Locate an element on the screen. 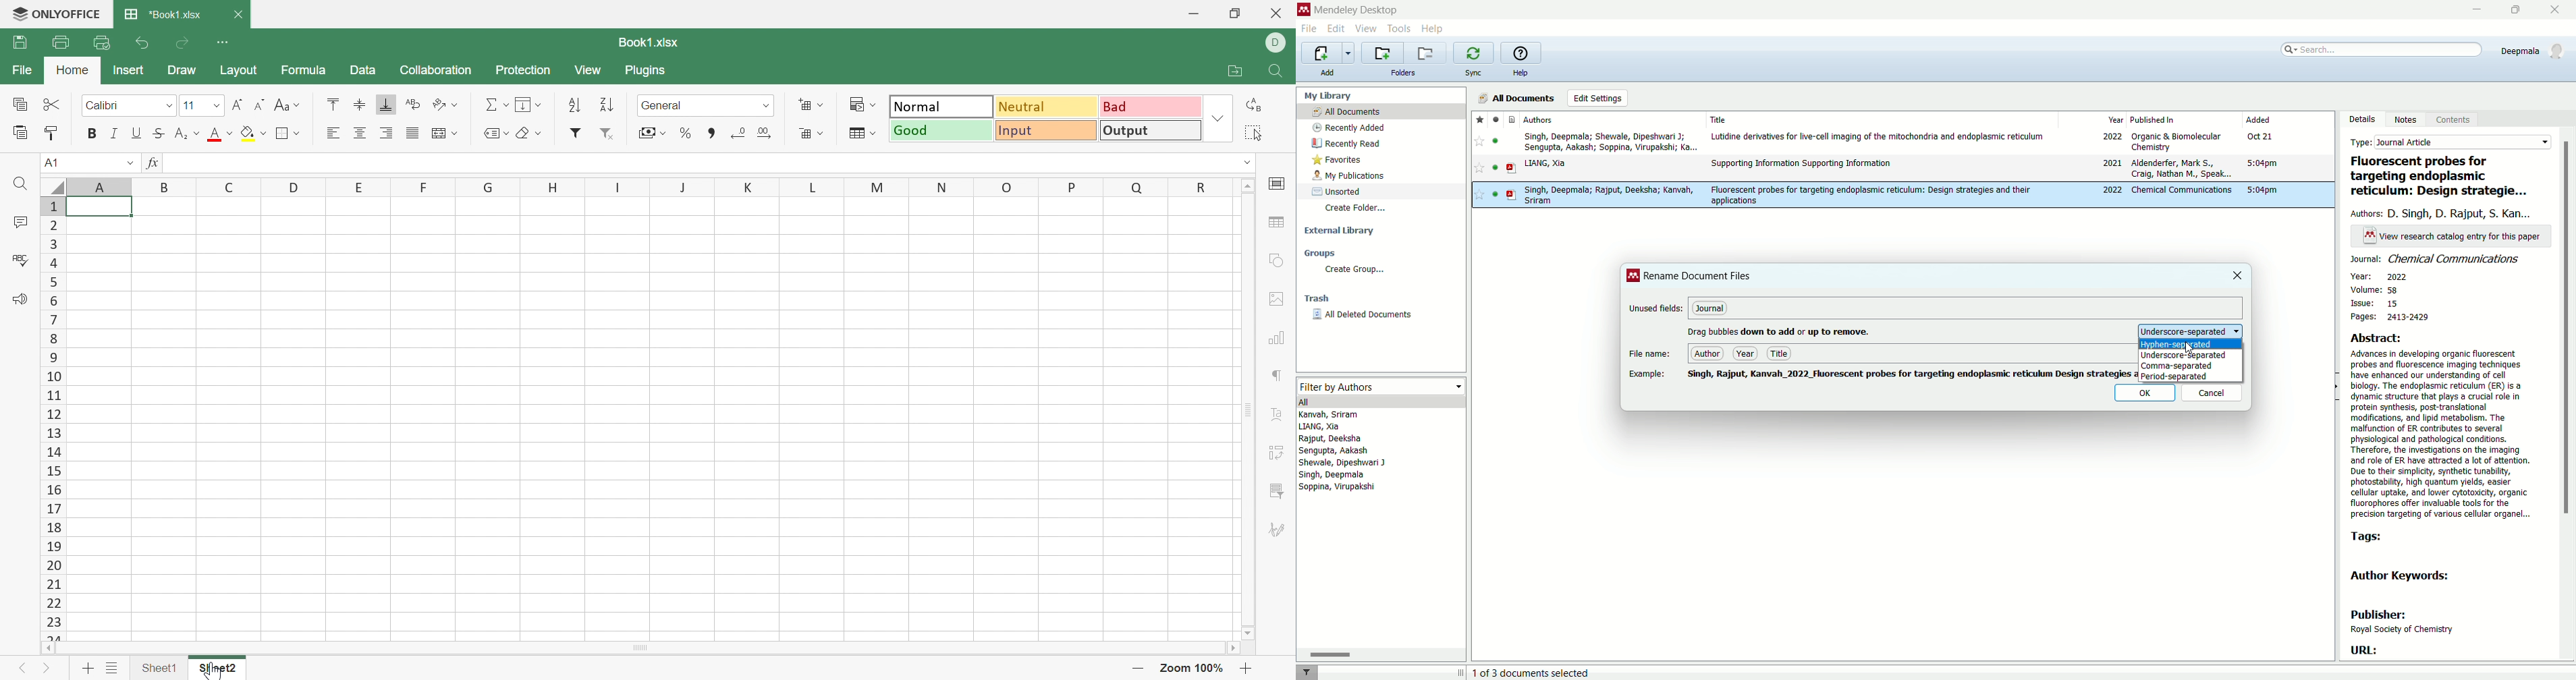 This screenshot has width=2576, height=700. ok is located at coordinates (2143, 393).